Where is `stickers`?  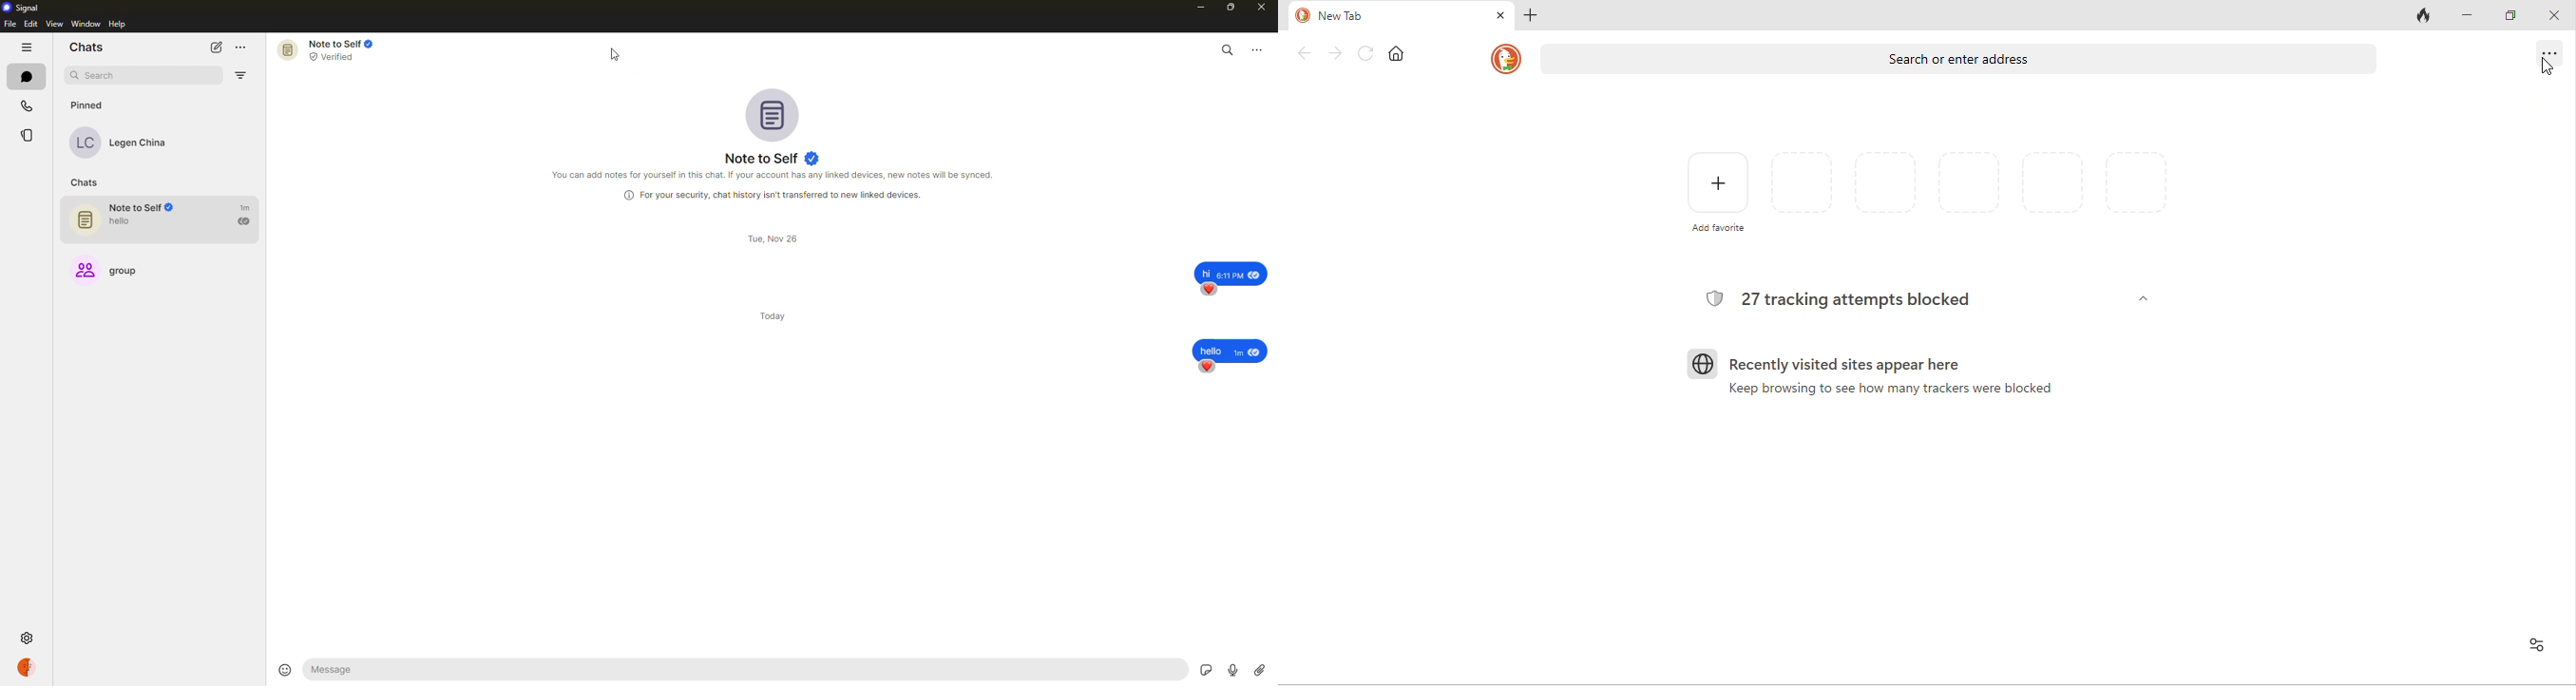 stickers is located at coordinates (1203, 669).